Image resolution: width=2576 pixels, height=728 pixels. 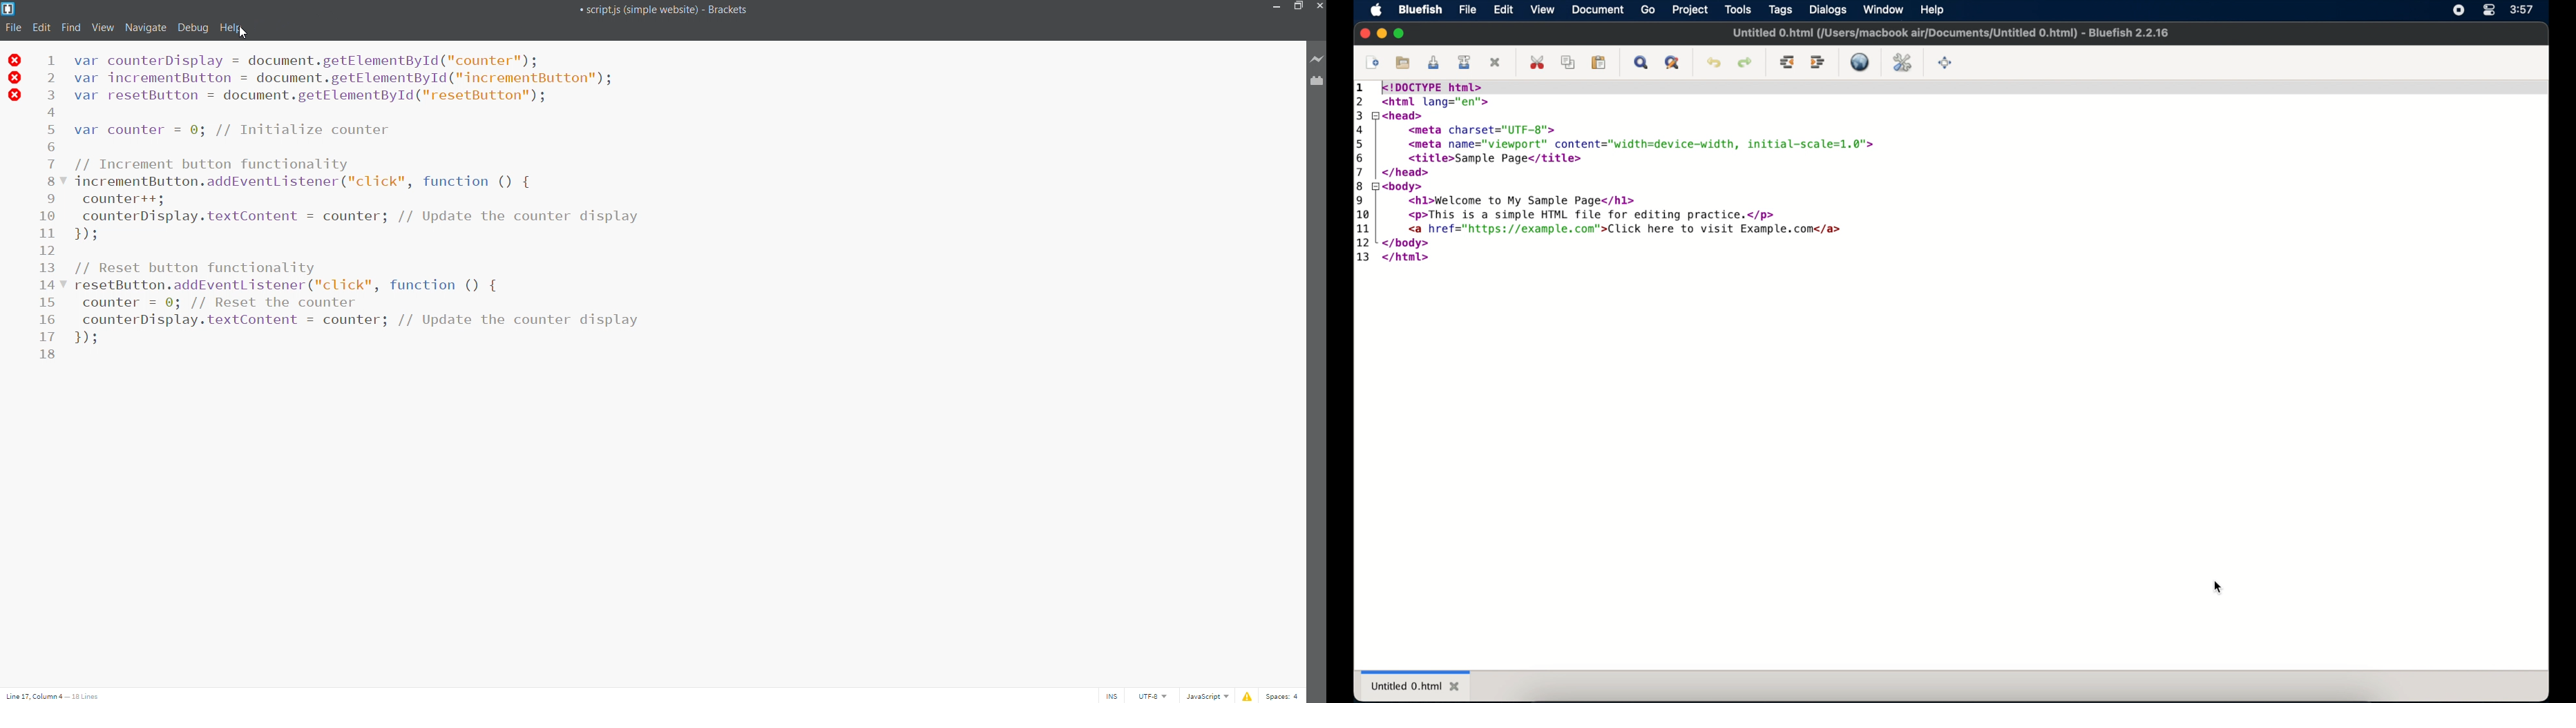 I want to click on bracket's logo, so click(x=8, y=8).